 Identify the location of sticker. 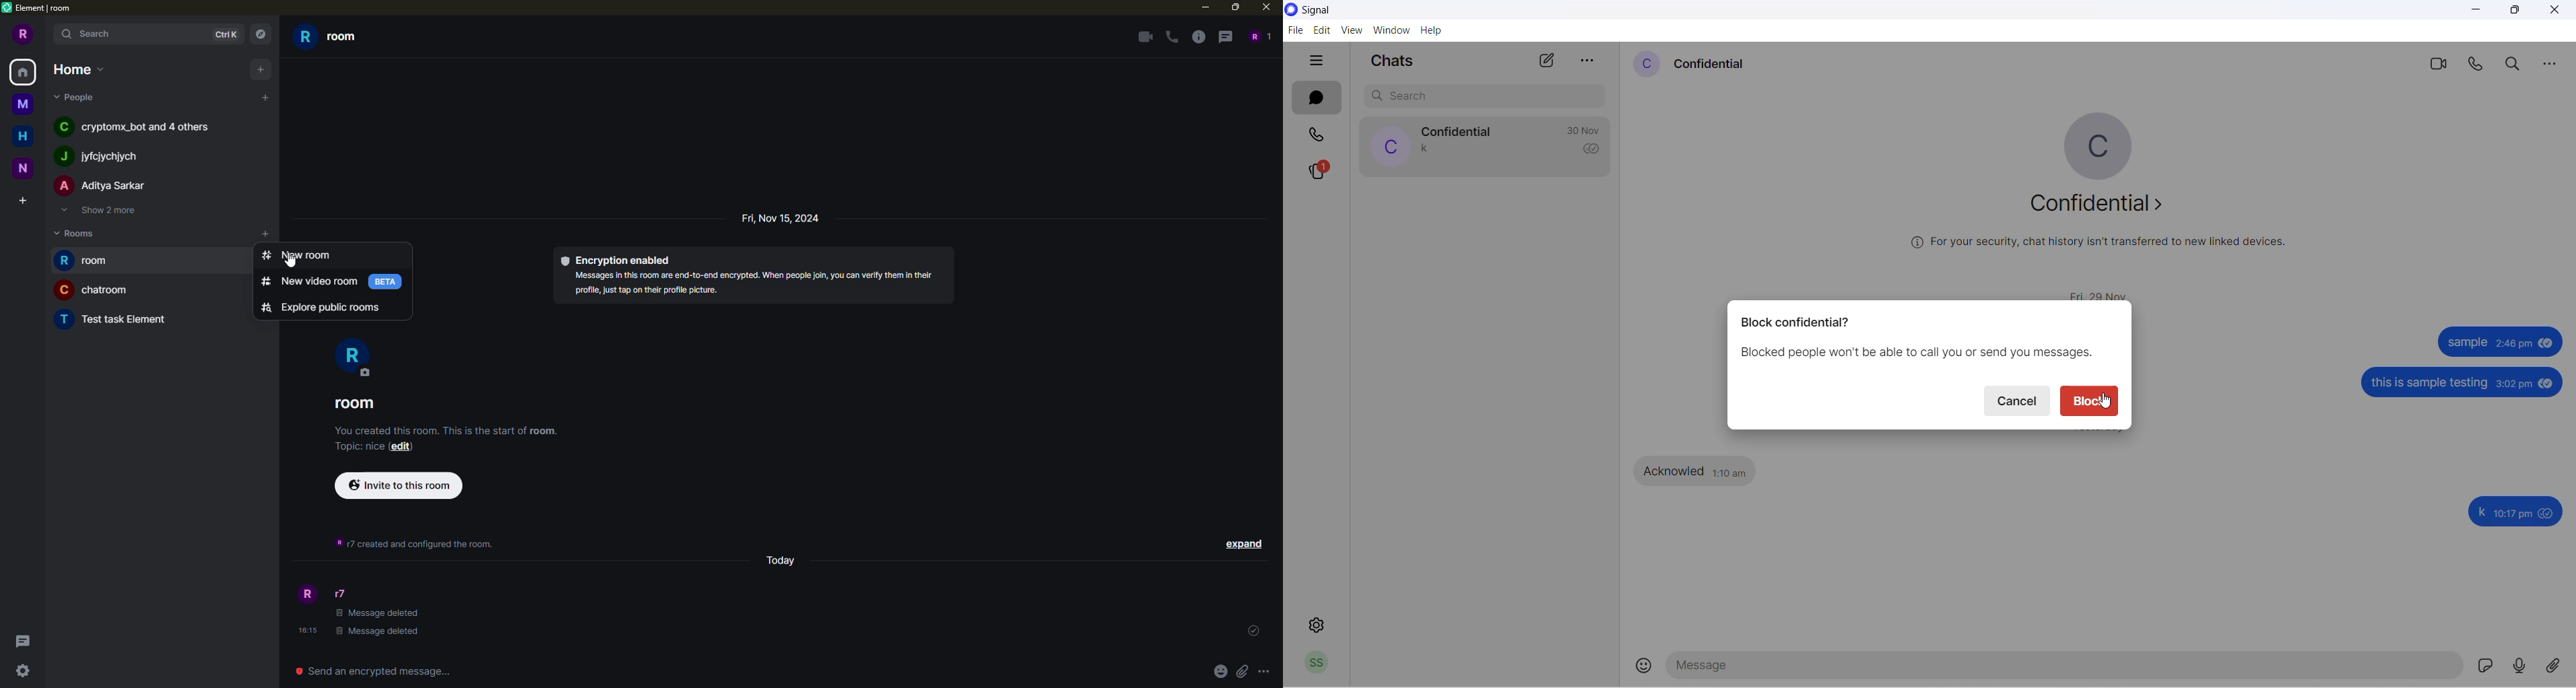
(2484, 666).